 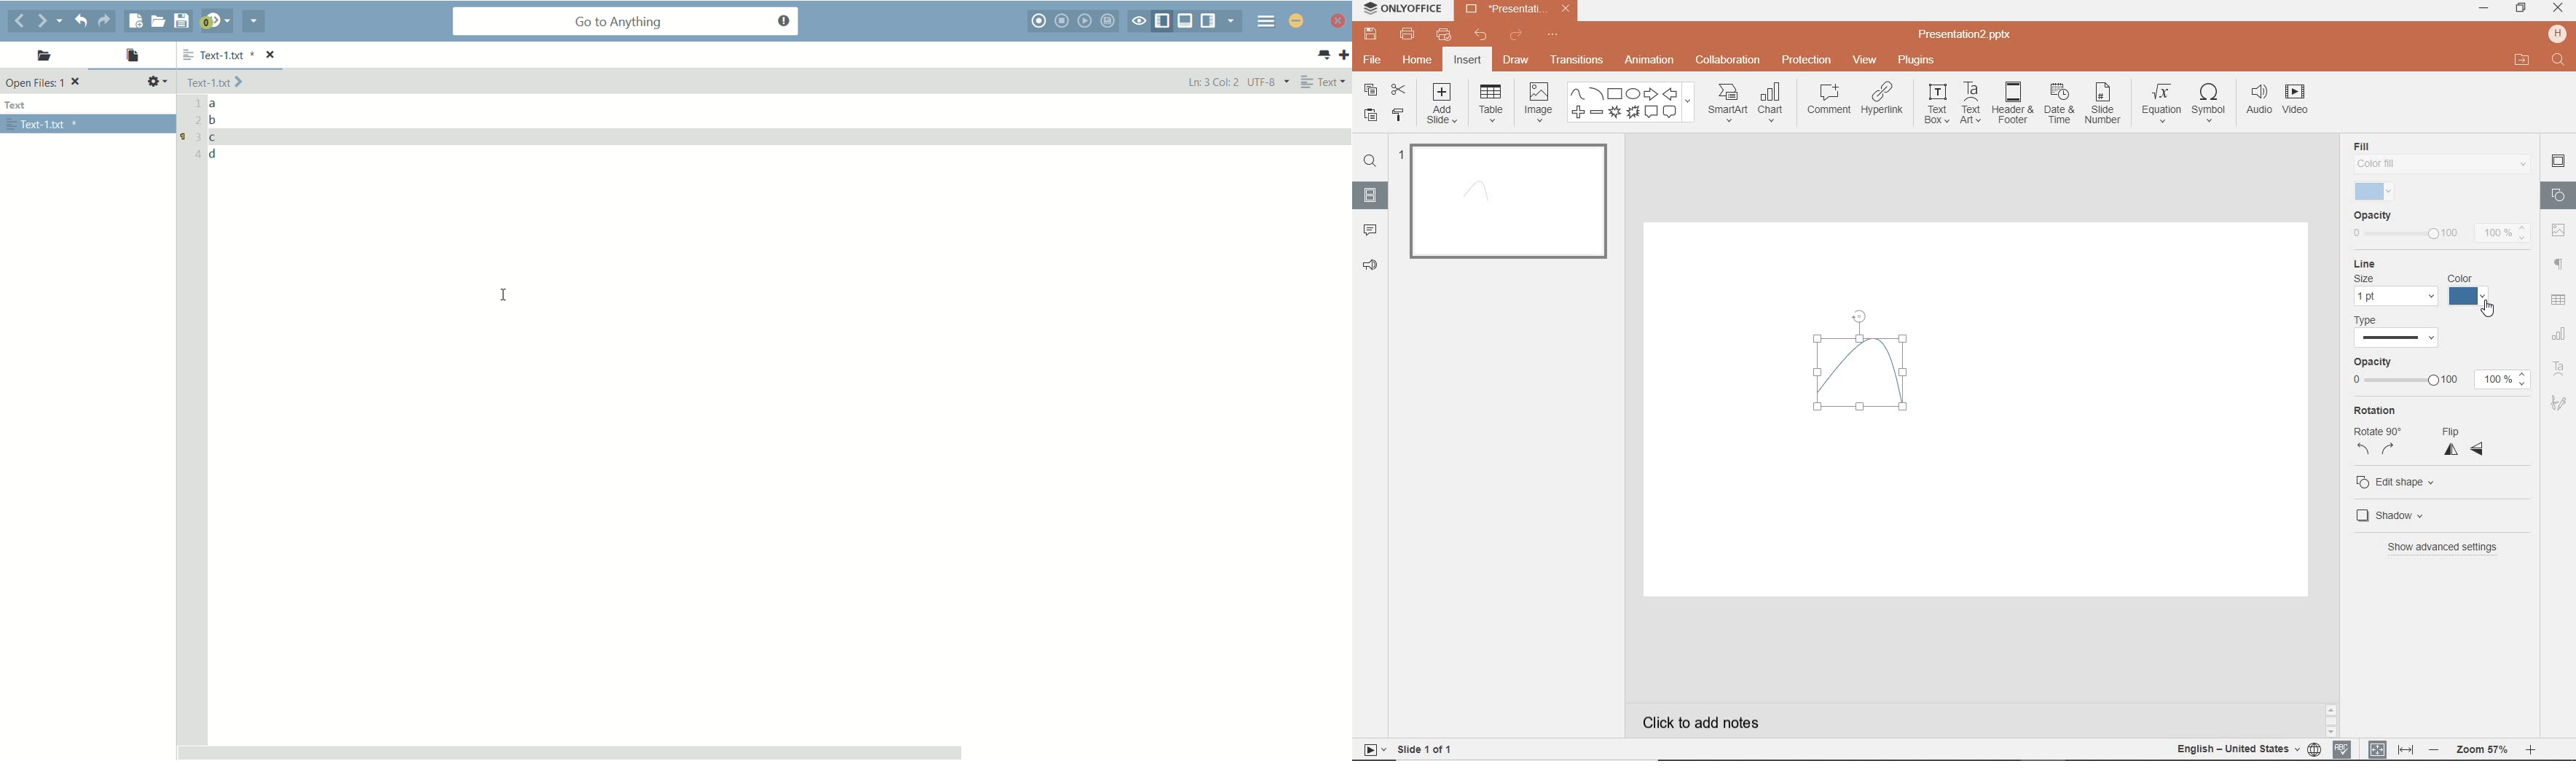 I want to click on flip vertical, so click(x=2446, y=442).